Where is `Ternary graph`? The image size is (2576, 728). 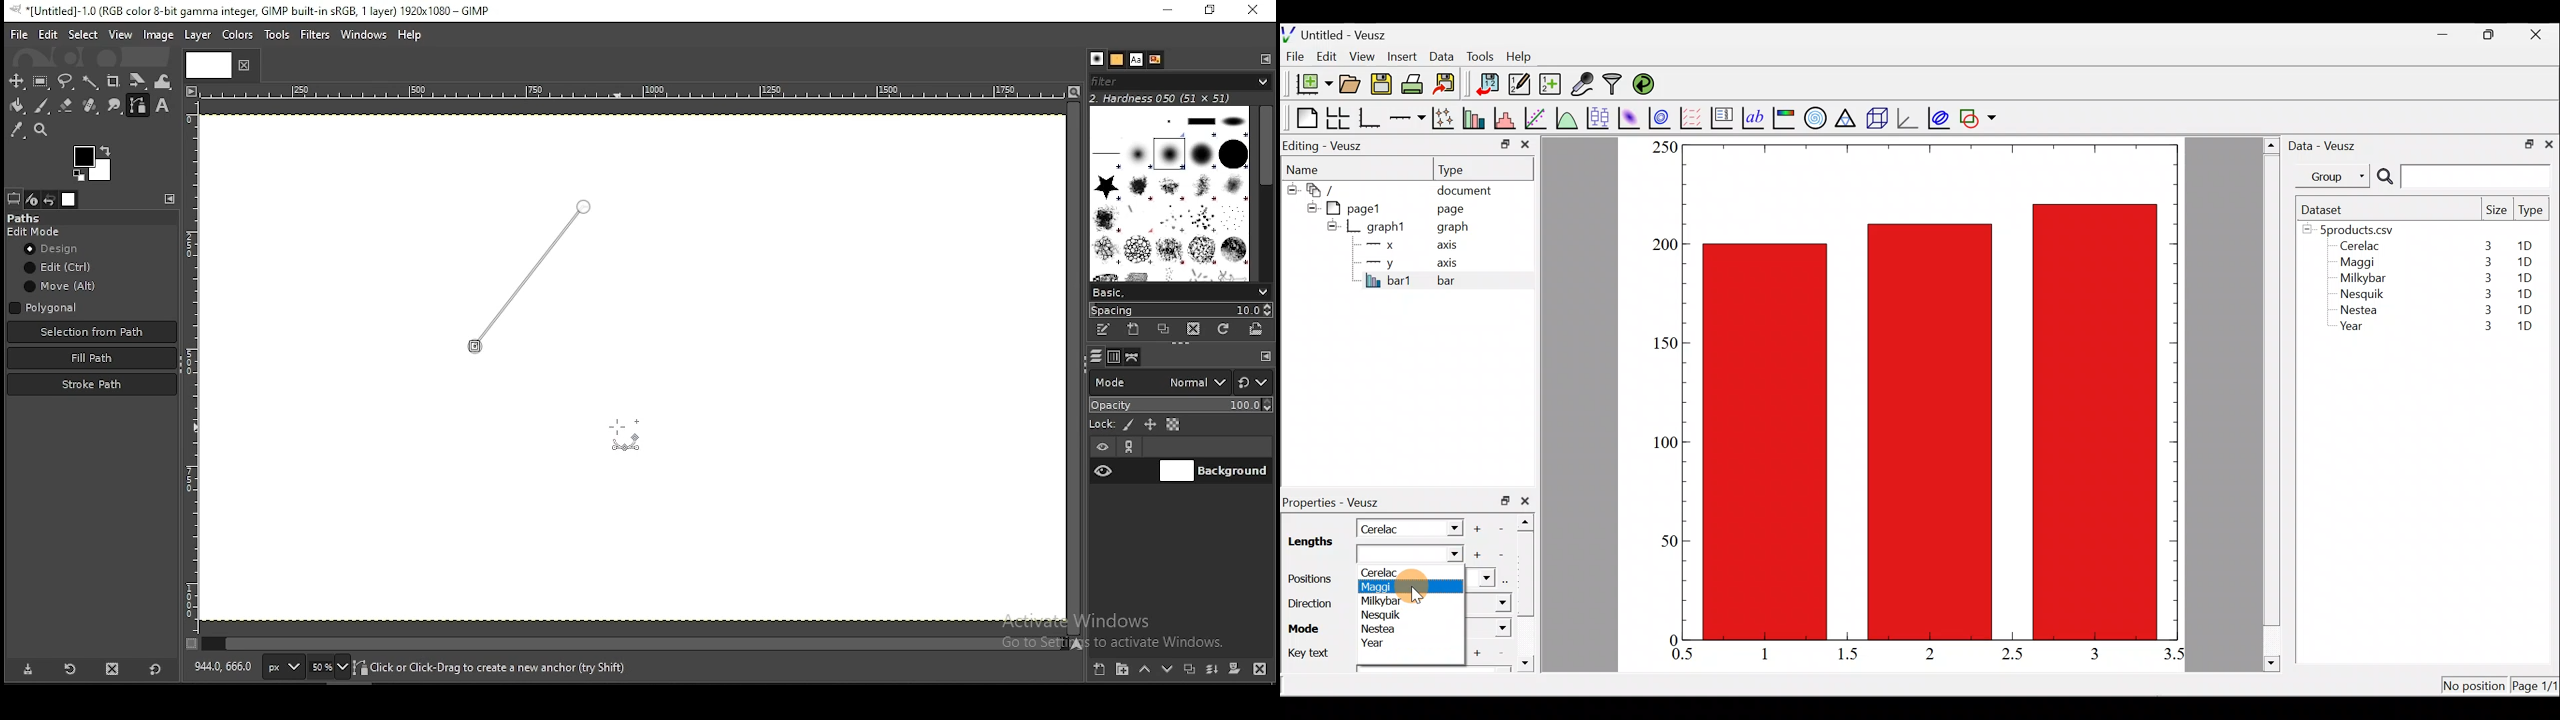
Ternary graph is located at coordinates (1847, 116).